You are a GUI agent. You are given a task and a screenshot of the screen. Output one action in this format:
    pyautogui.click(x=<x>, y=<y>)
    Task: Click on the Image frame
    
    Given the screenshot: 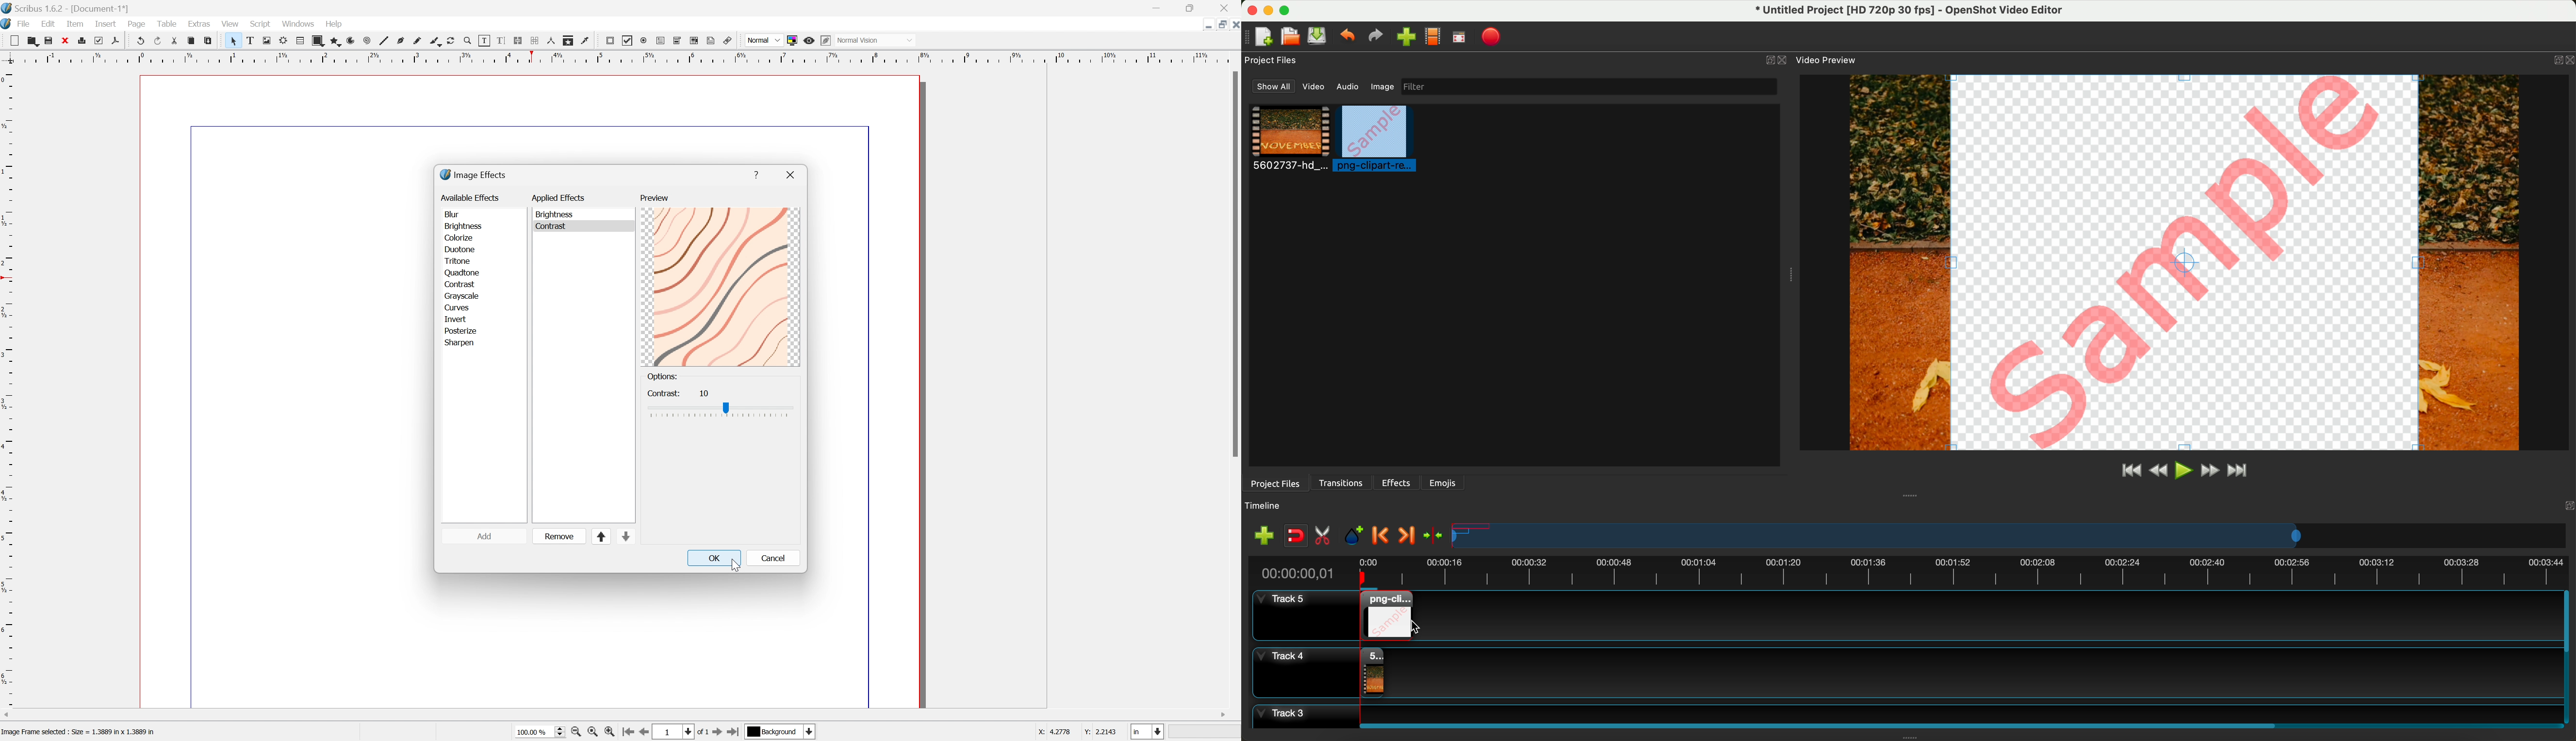 What is the action you would take?
    pyautogui.click(x=265, y=38)
    